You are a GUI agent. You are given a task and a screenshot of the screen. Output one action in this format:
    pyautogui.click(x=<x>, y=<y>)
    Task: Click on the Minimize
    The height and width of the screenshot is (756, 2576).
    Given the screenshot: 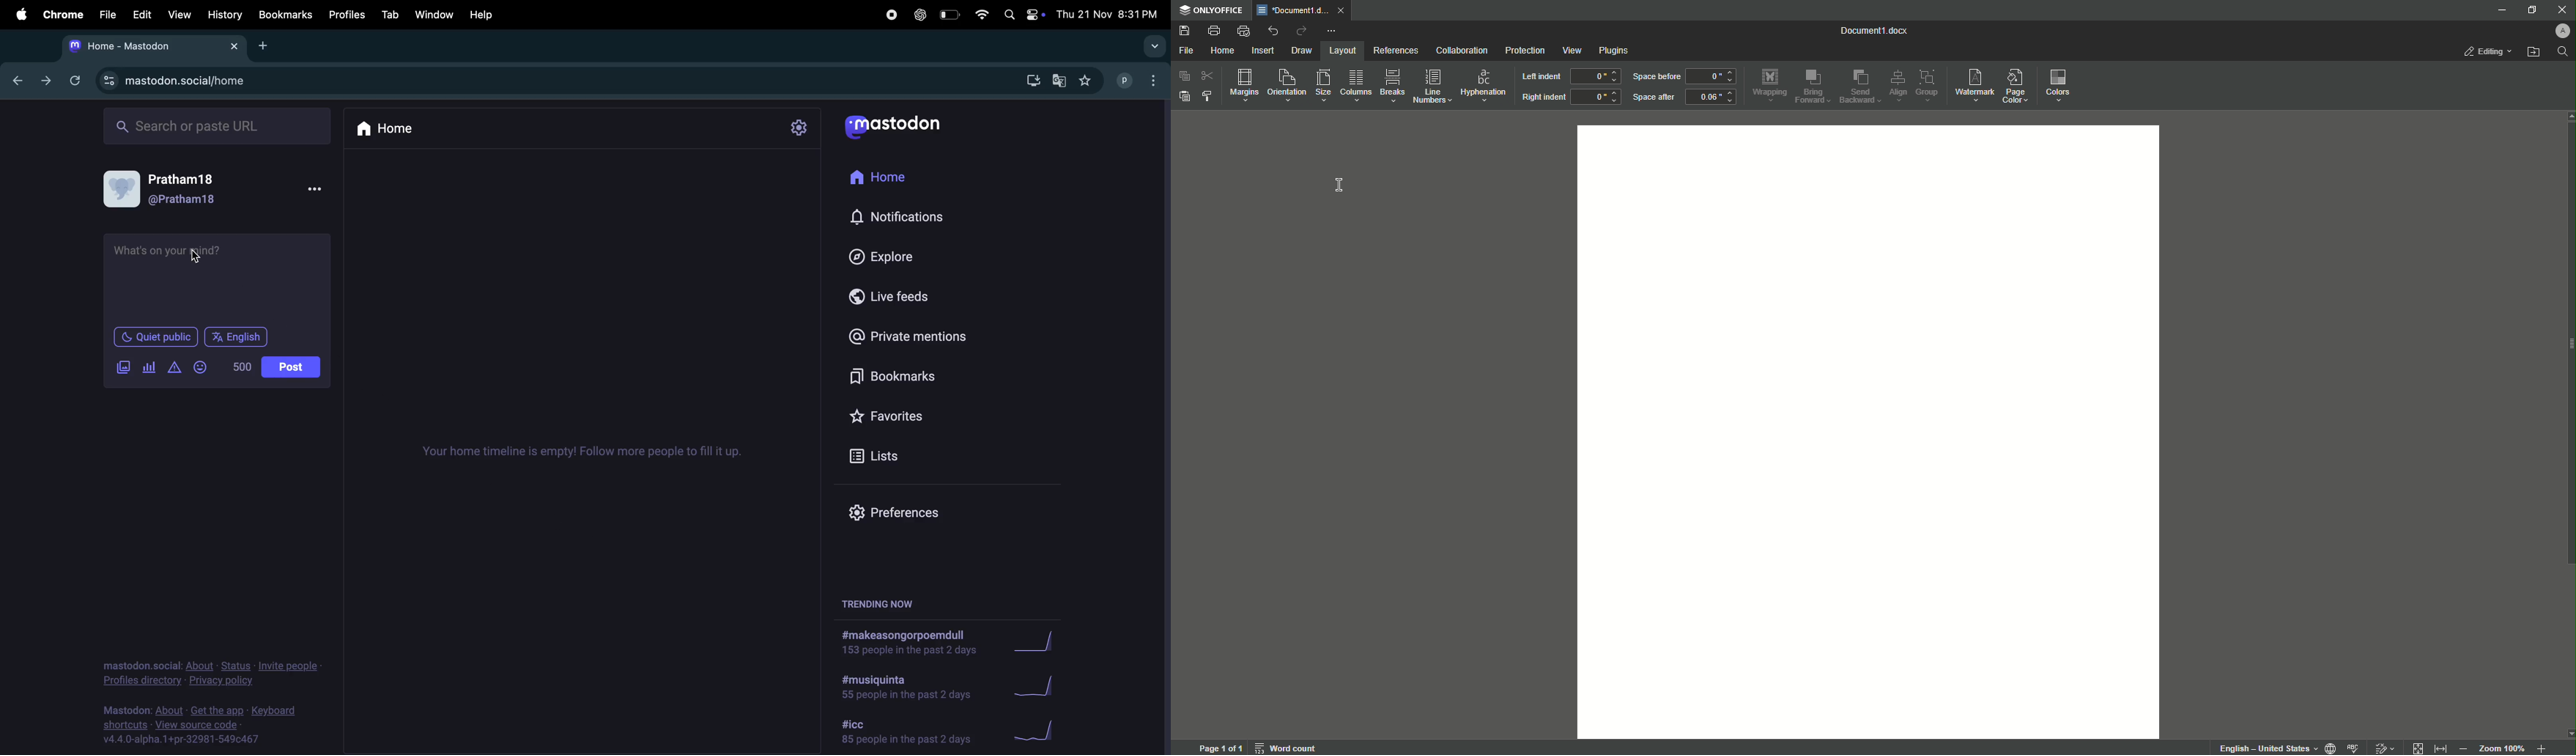 What is the action you would take?
    pyautogui.click(x=2499, y=11)
    